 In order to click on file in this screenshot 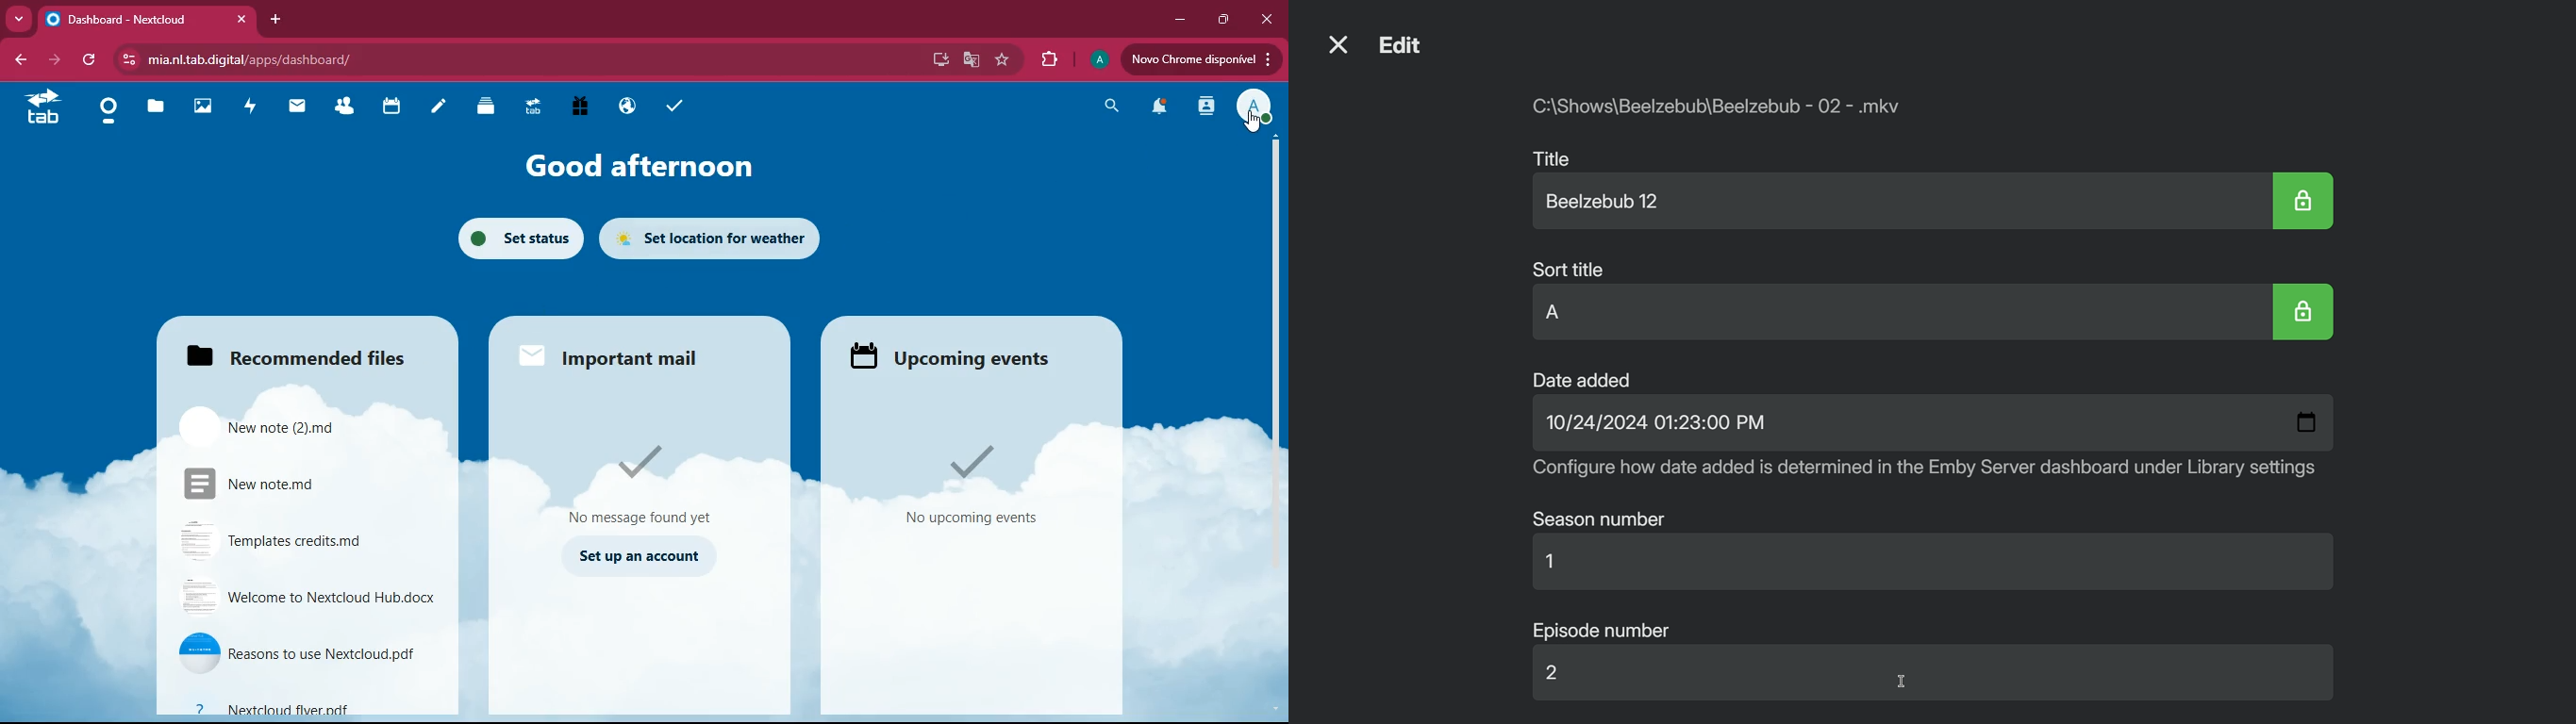, I will do `click(298, 483)`.